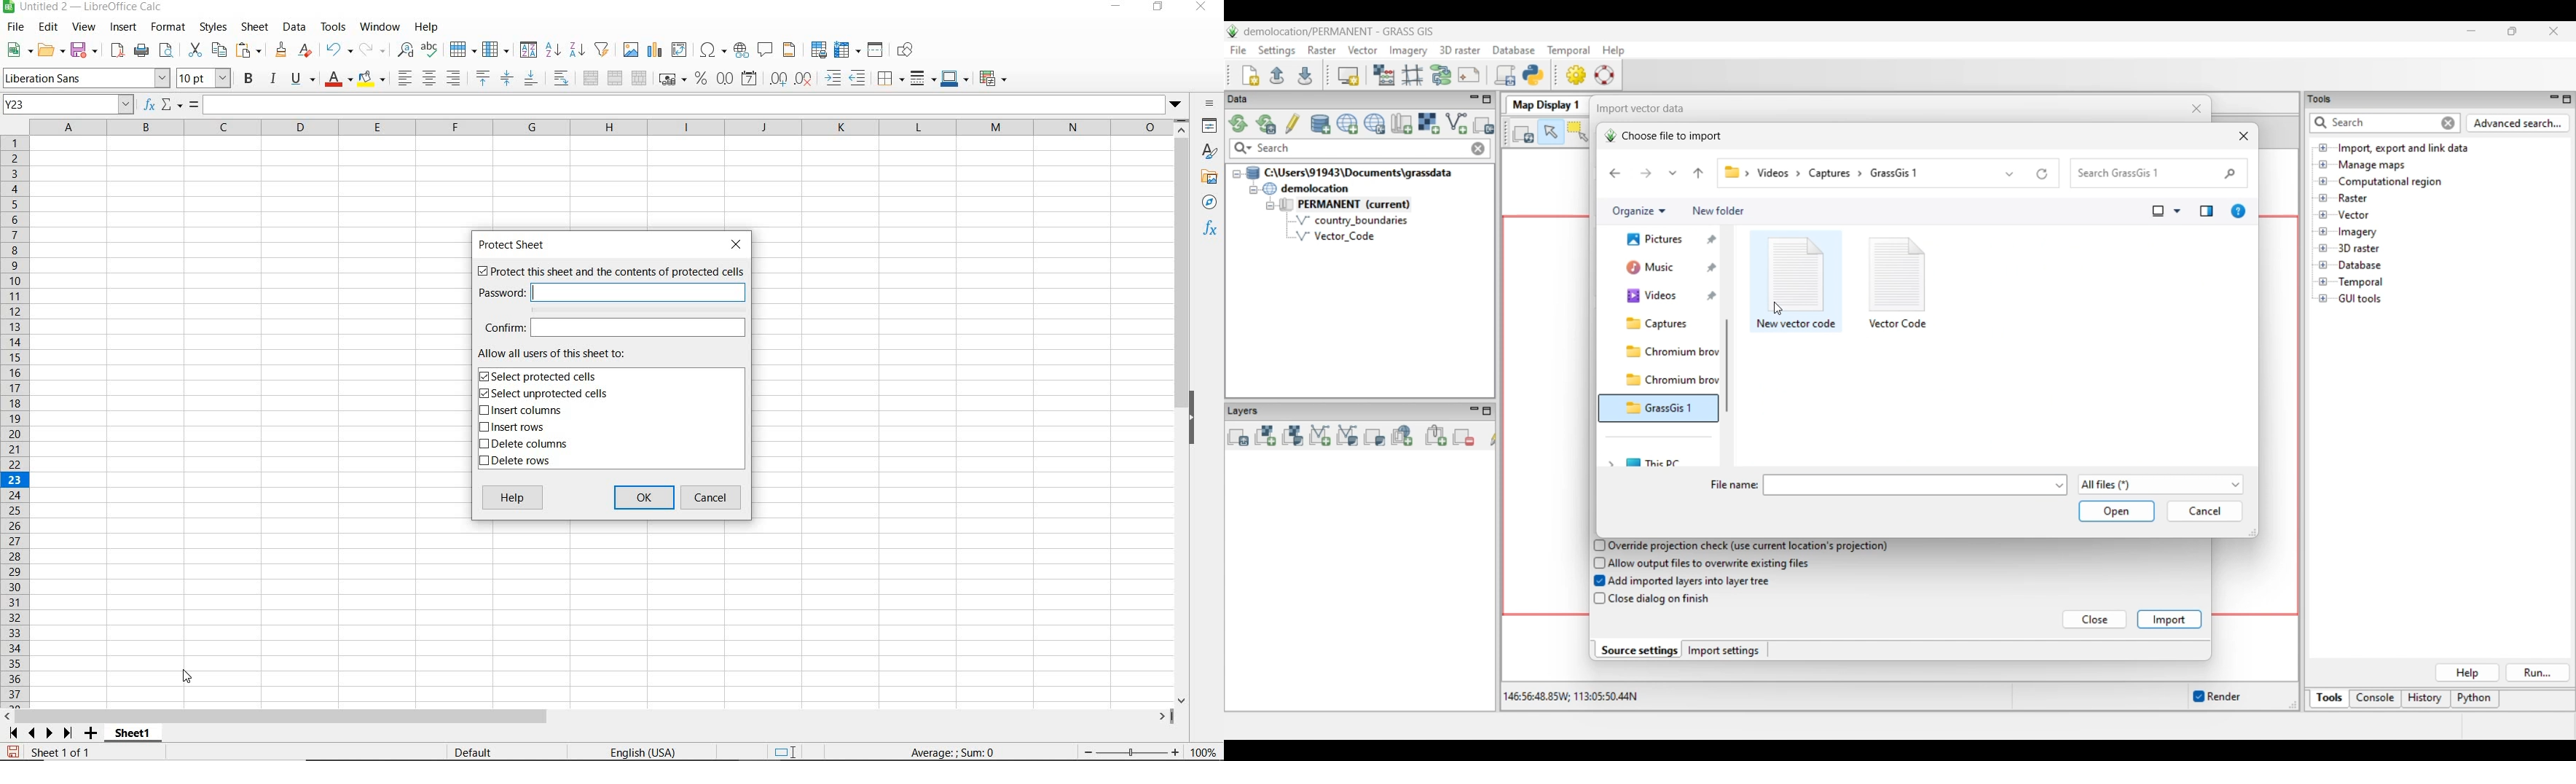 This screenshot has width=2576, height=784. I want to click on INSERT HYPERLINK, so click(741, 50).